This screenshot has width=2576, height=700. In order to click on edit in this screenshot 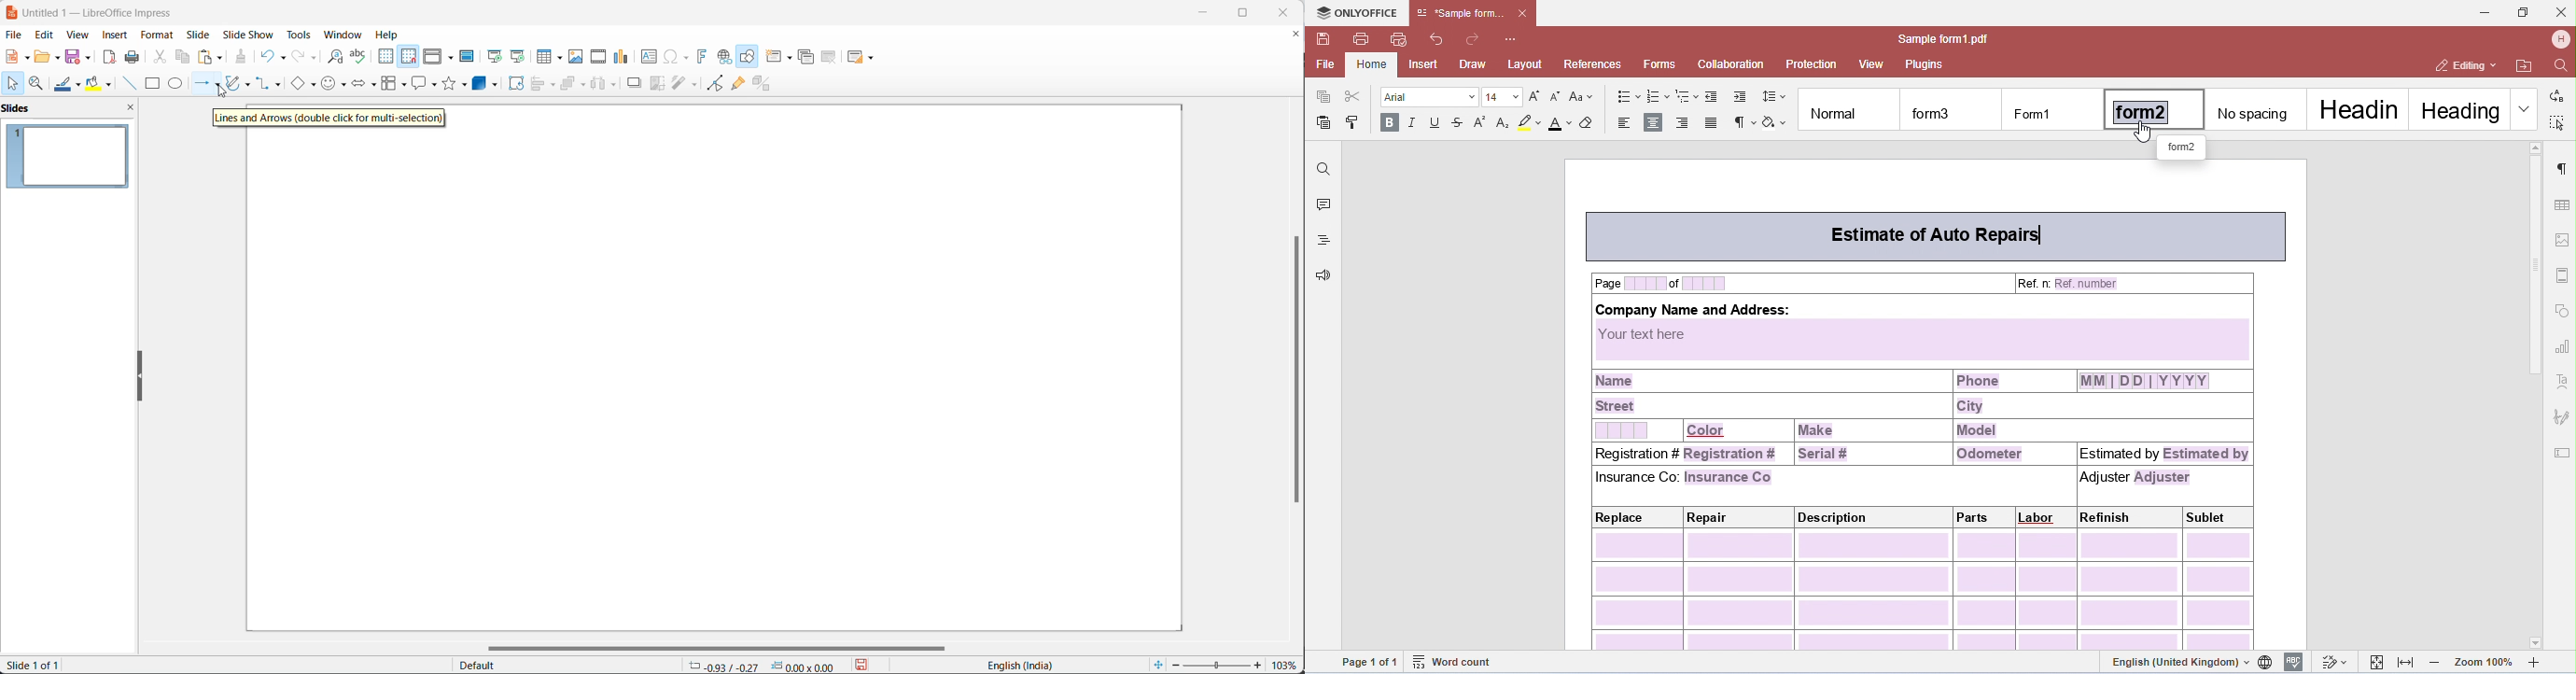, I will do `click(44, 33)`.